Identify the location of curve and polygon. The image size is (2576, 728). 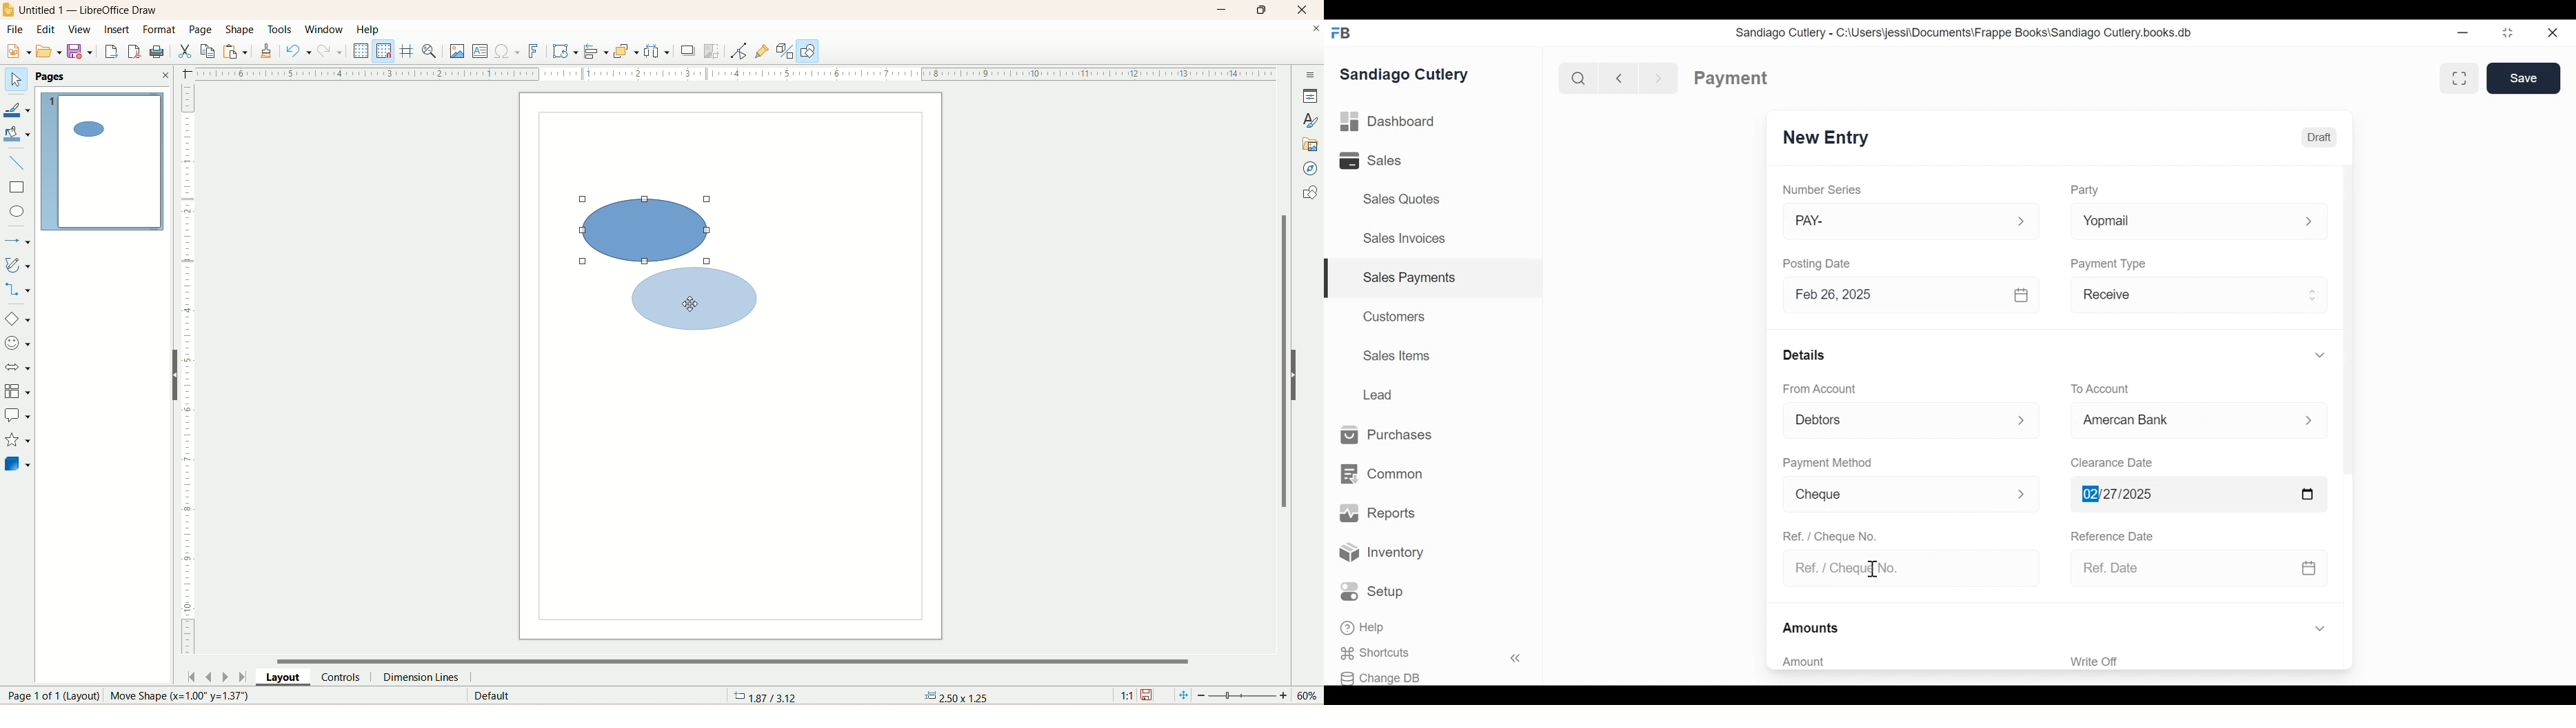
(17, 265).